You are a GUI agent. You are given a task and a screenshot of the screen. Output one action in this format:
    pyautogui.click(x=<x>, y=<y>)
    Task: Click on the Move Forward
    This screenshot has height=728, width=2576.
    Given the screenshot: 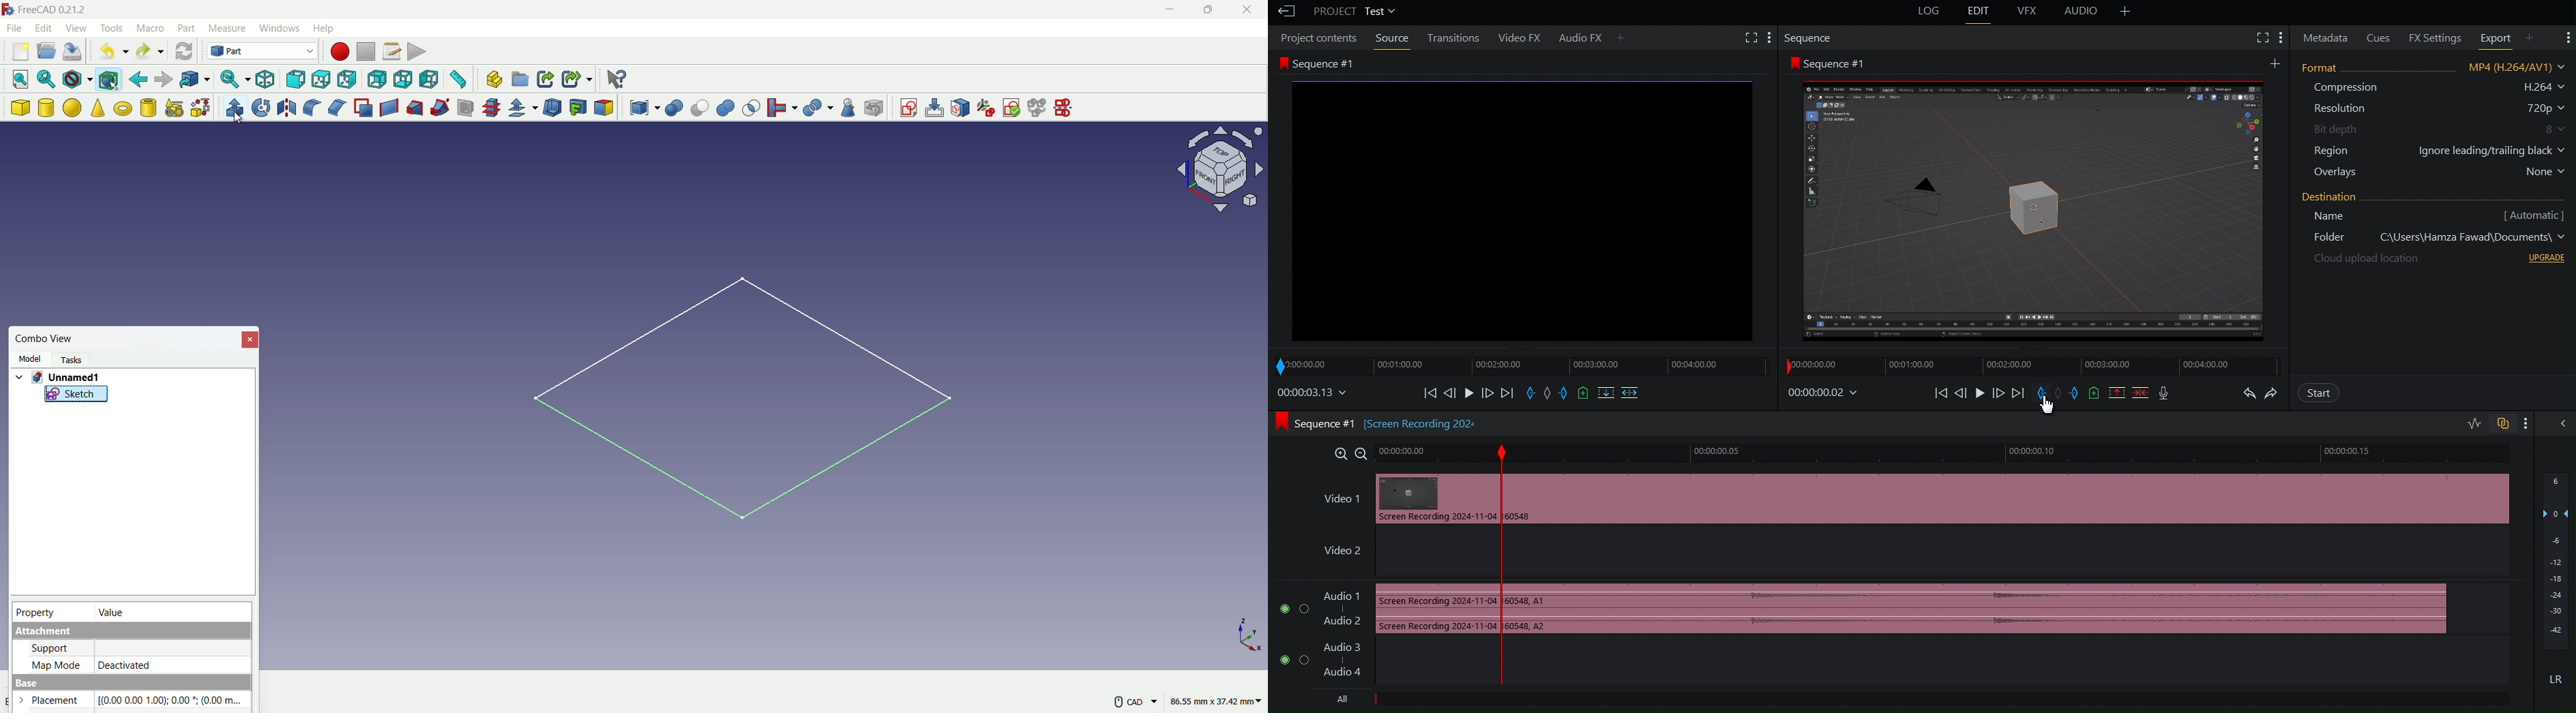 What is the action you would take?
    pyautogui.click(x=2002, y=393)
    